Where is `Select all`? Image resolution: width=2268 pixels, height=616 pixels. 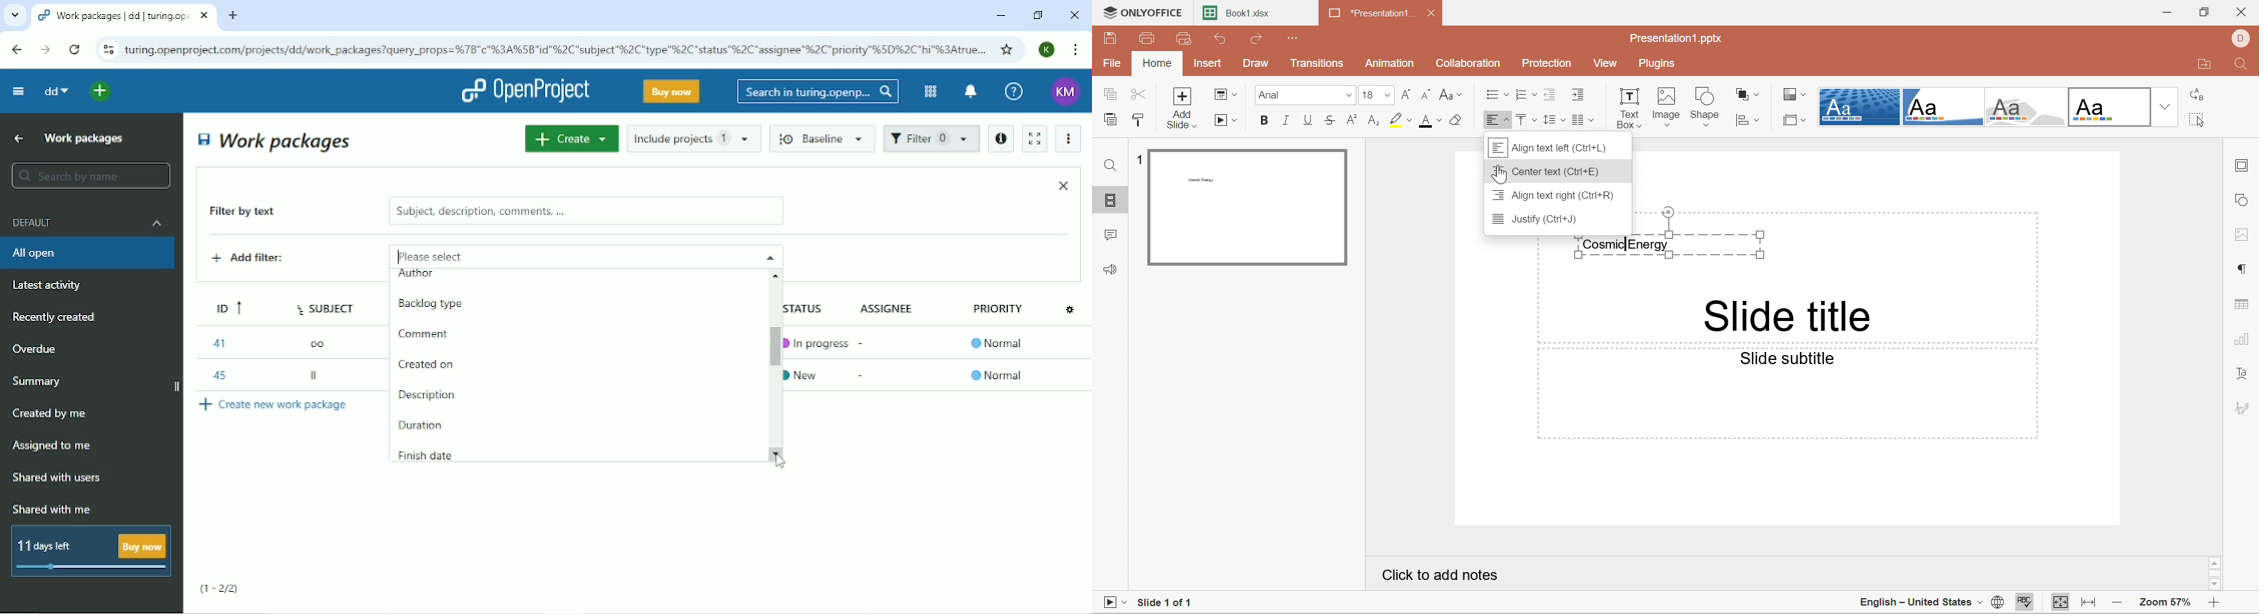 Select all is located at coordinates (2198, 119).